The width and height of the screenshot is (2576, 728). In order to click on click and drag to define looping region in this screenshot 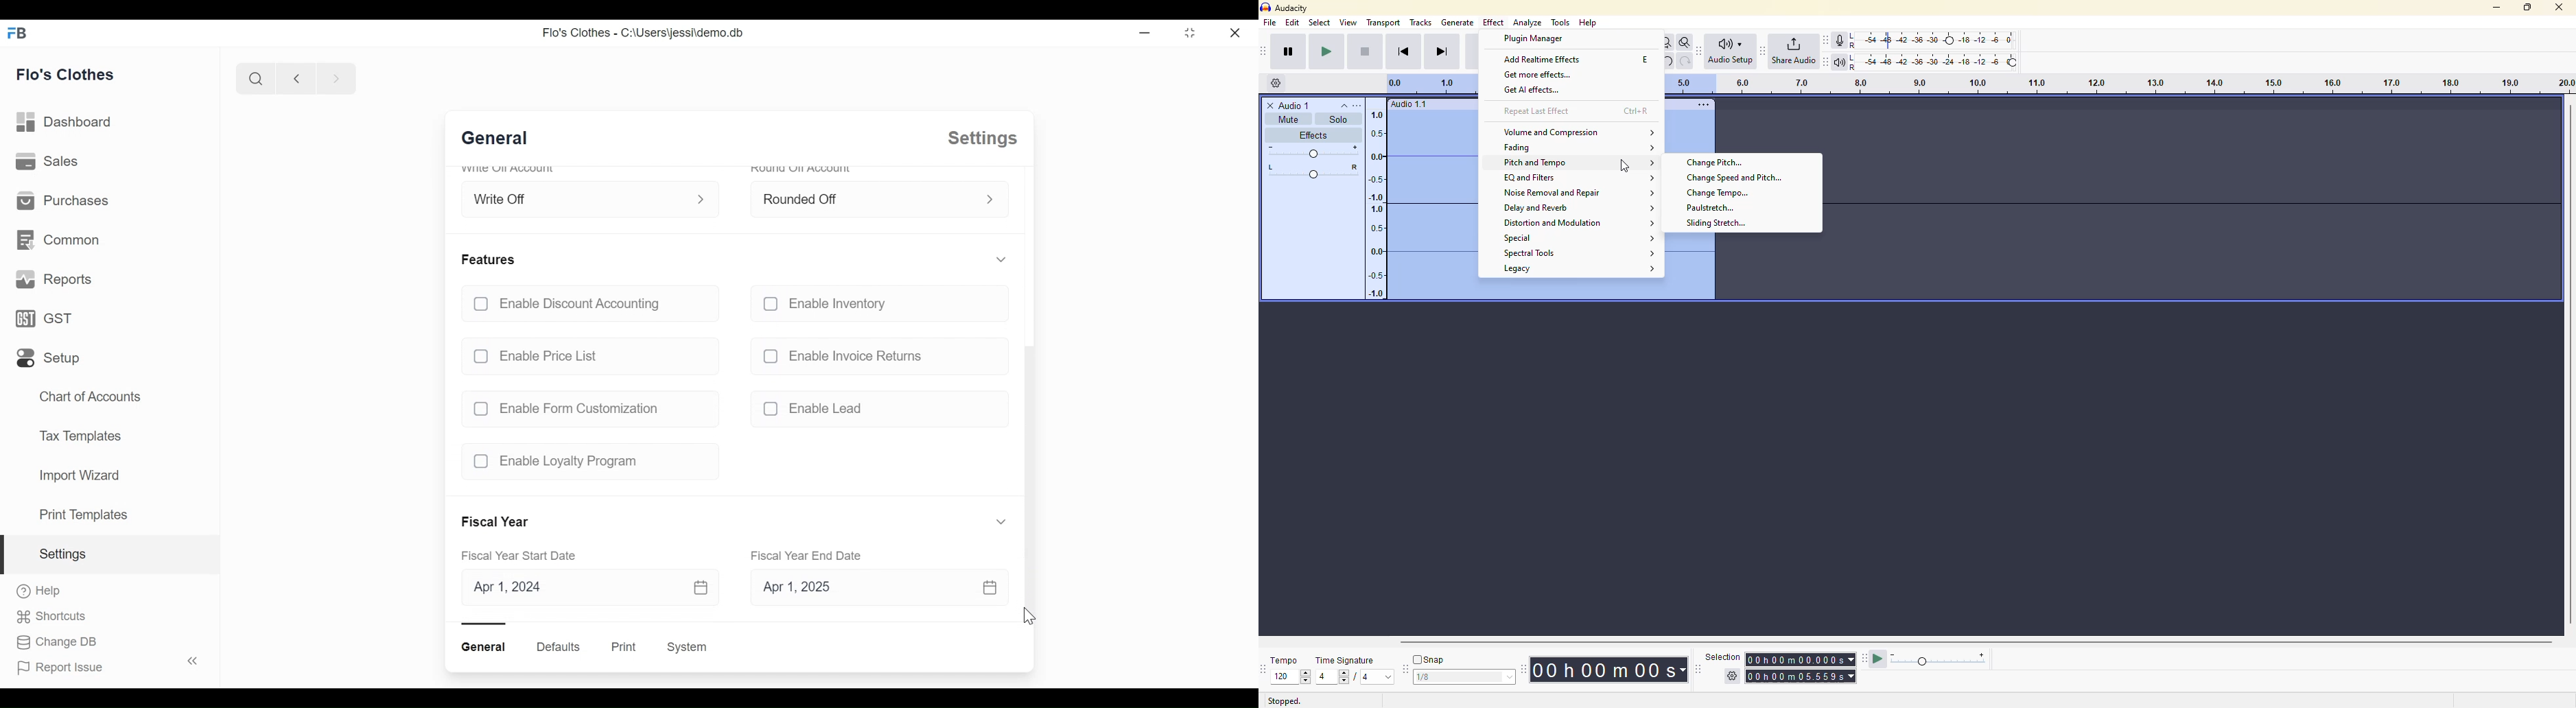, I will do `click(2120, 84)`.